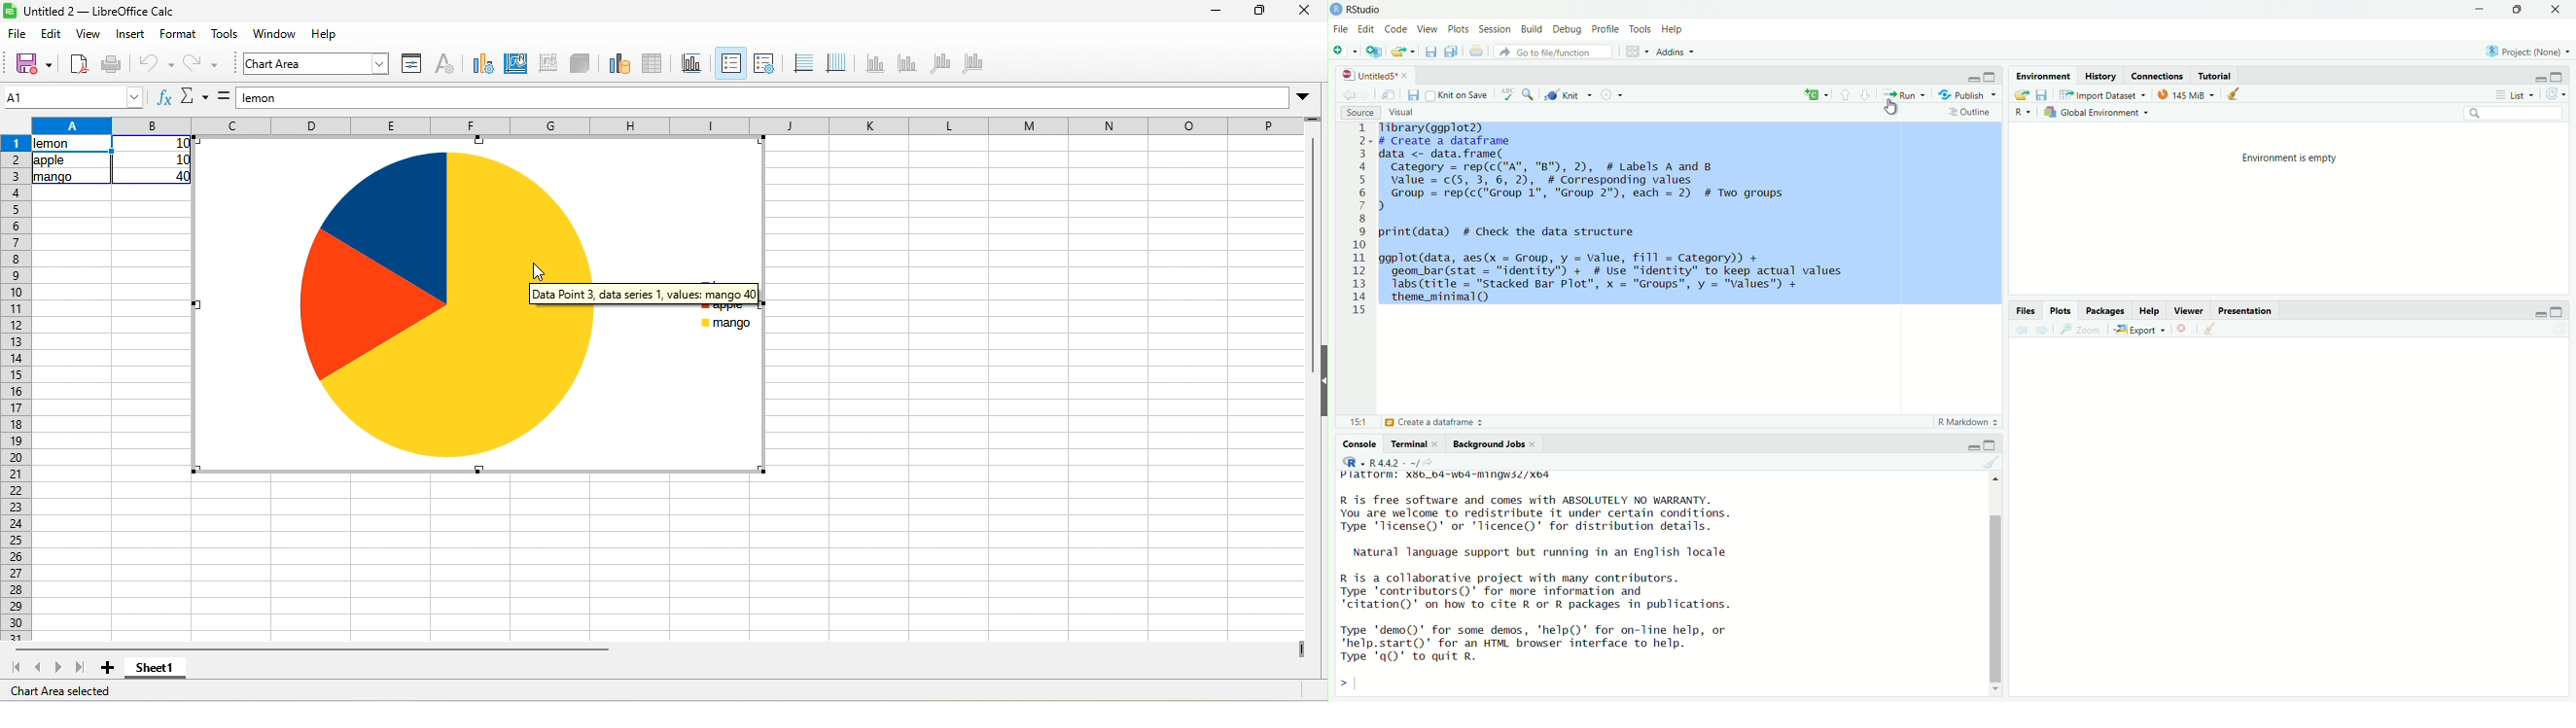 The image size is (2576, 728). Describe the element at coordinates (1360, 442) in the screenshot. I see `Console` at that location.